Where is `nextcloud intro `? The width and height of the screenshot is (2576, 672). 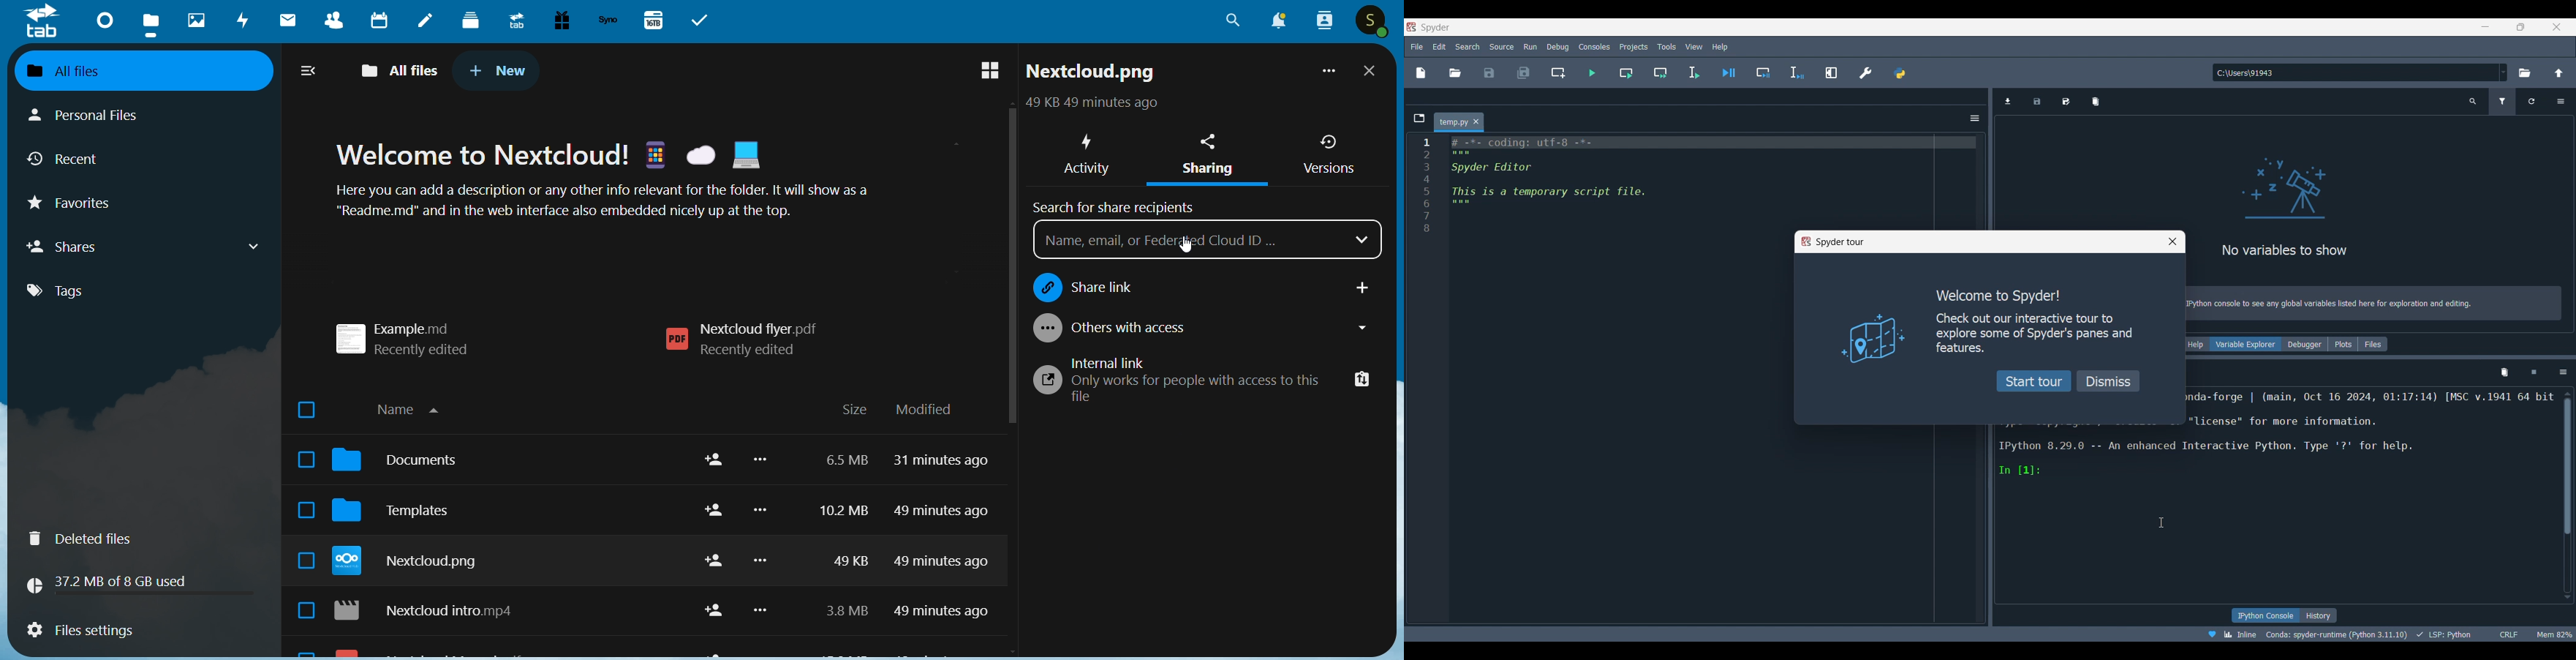 nextcloud intro  is located at coordinates (433, 613).